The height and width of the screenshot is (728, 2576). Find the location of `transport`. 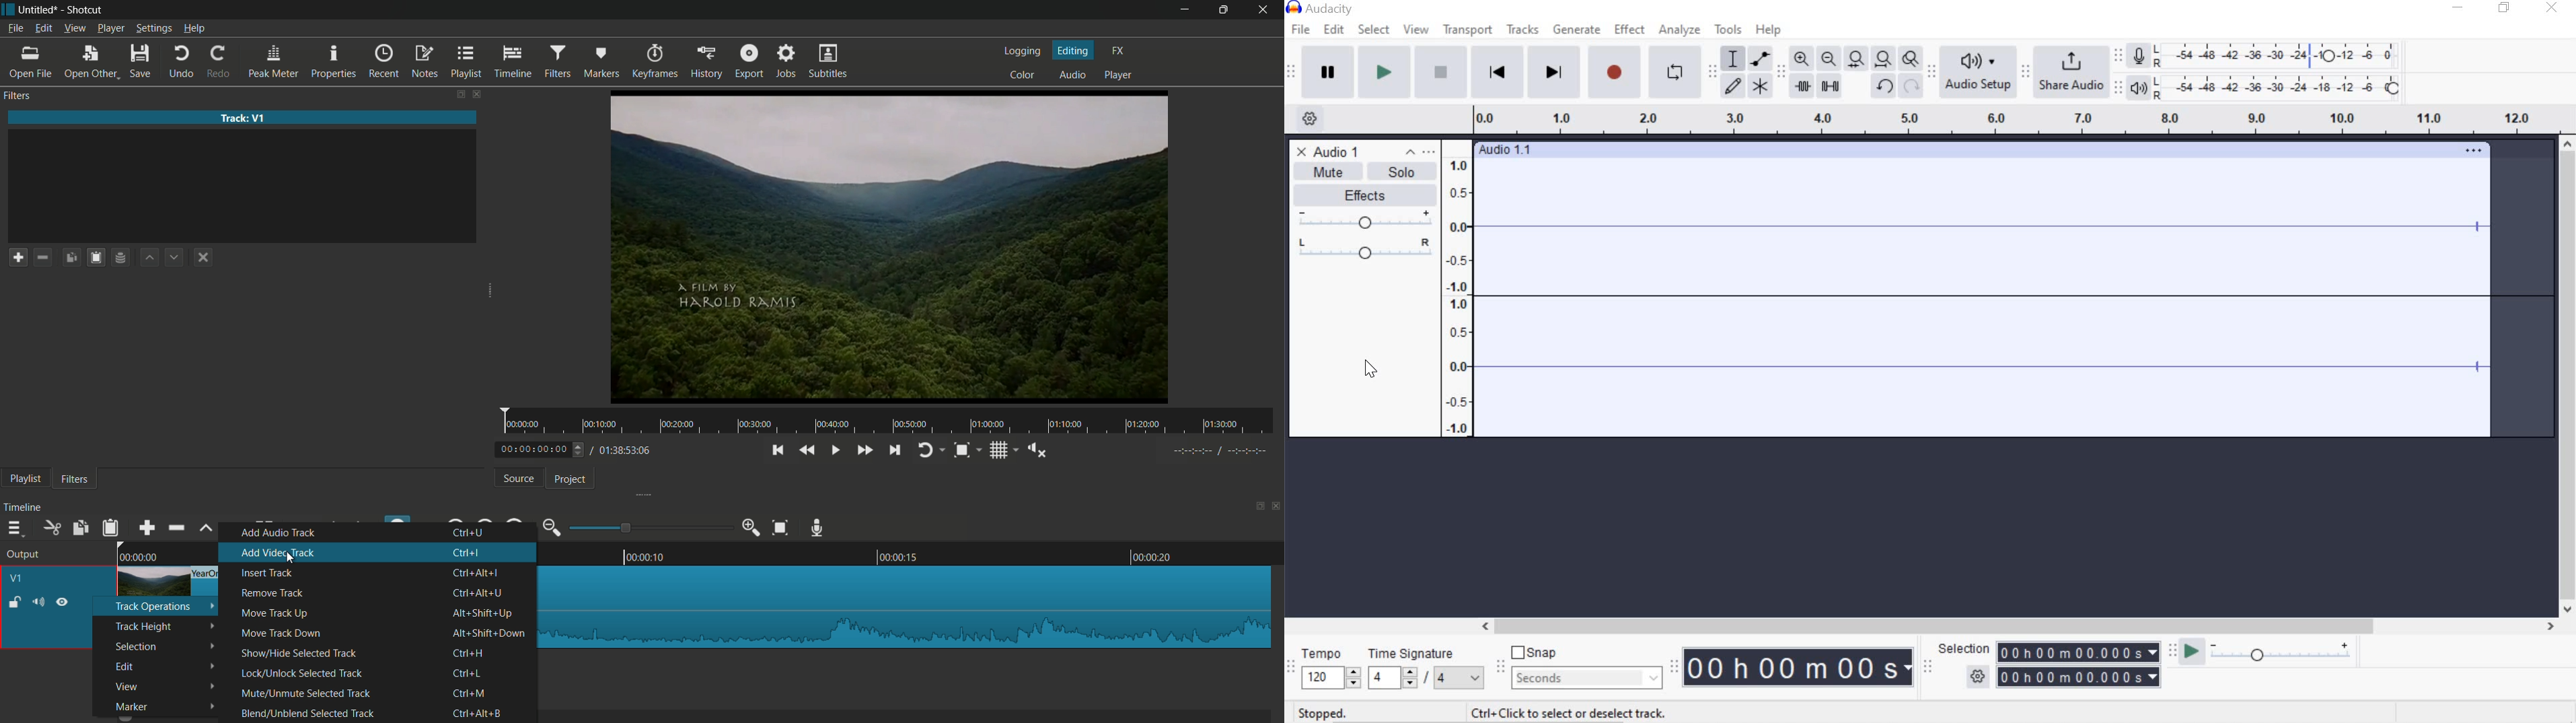

transport is located at coordinates (1467, 30).